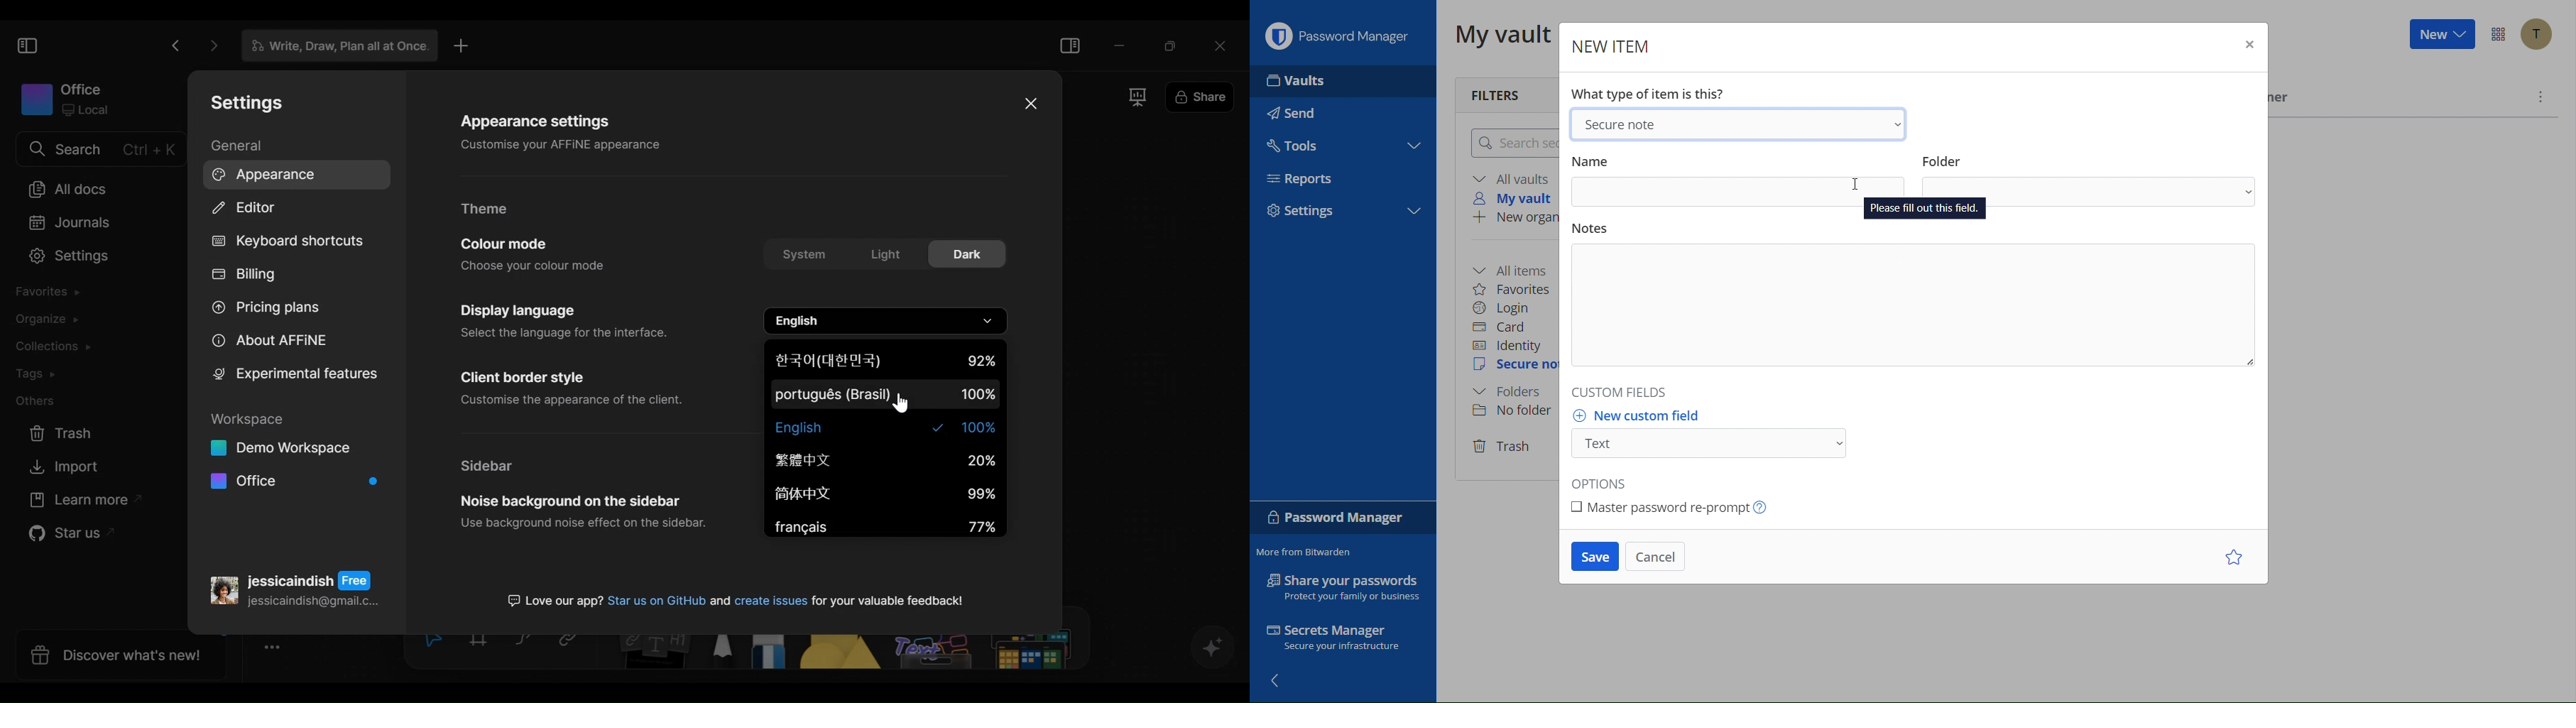  I want to click on Import, so click(66, 467).